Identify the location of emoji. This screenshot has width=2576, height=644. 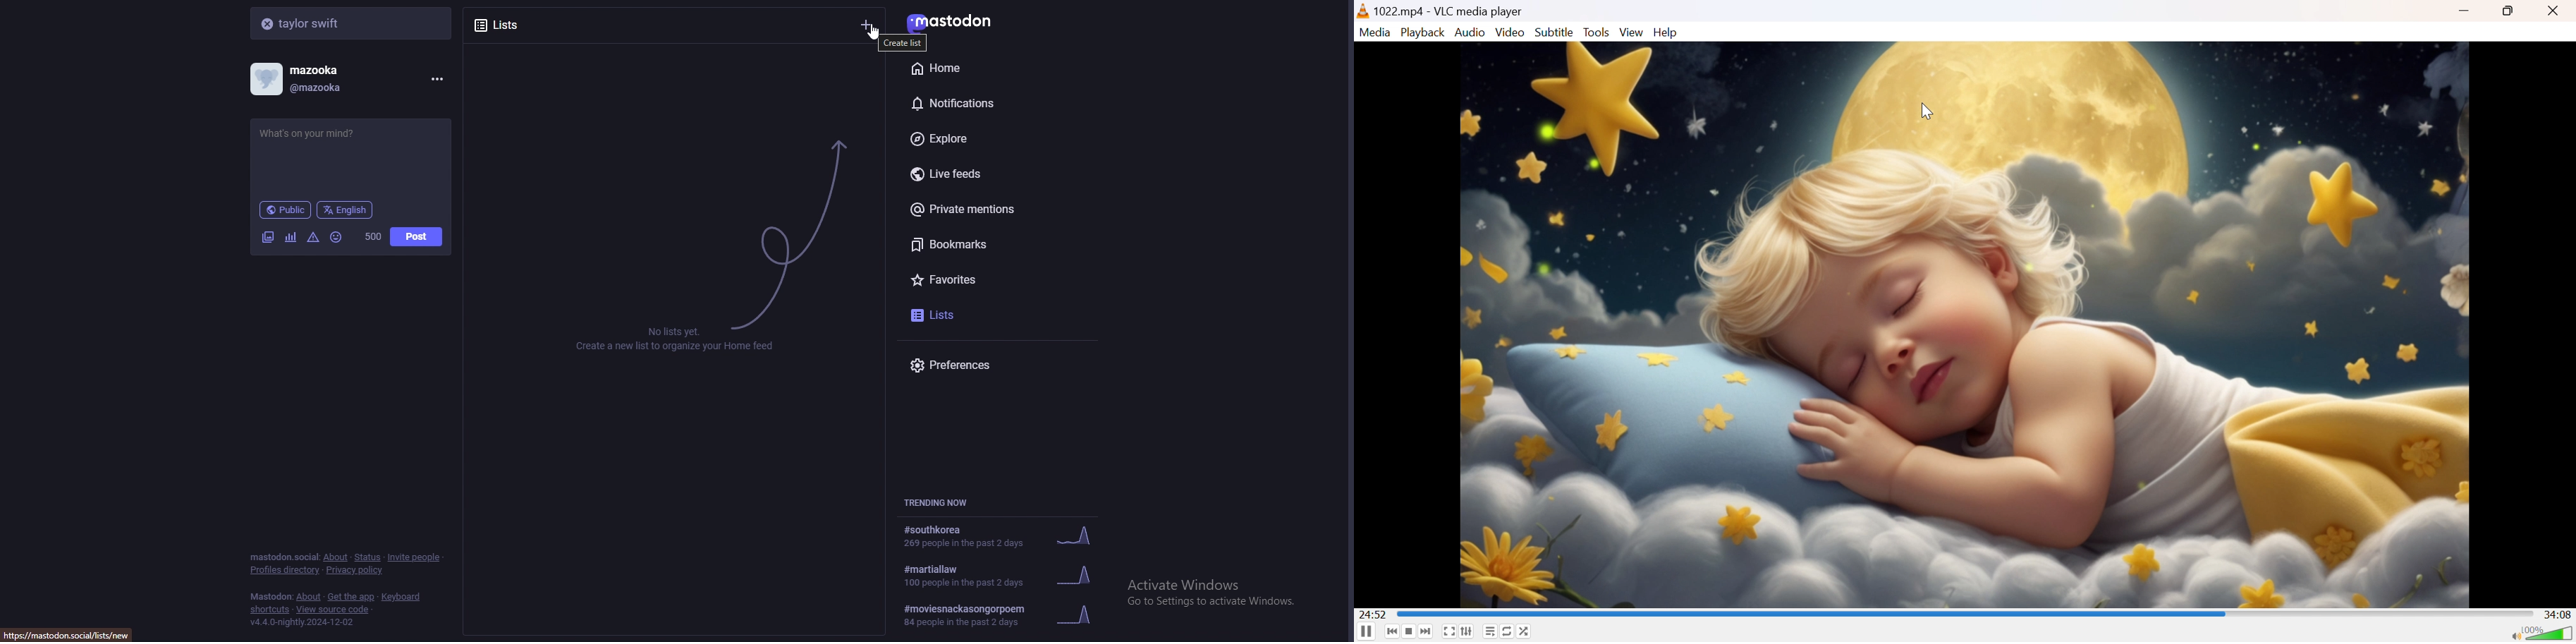
(337, 236).